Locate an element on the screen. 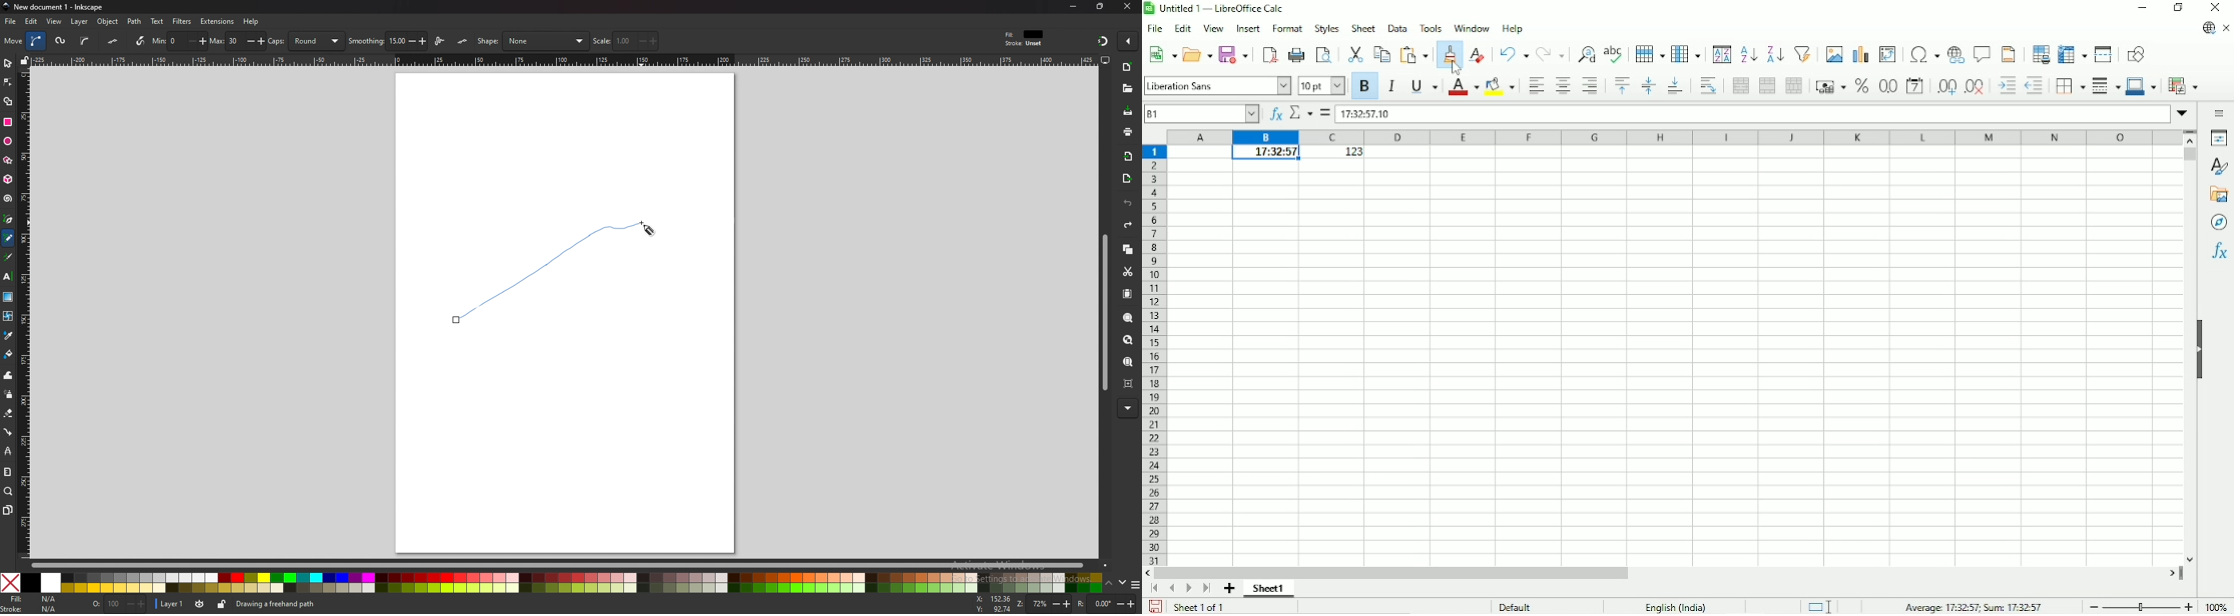 This screenshot has height=616, width=2240. min is located at coordinates (180, 41).